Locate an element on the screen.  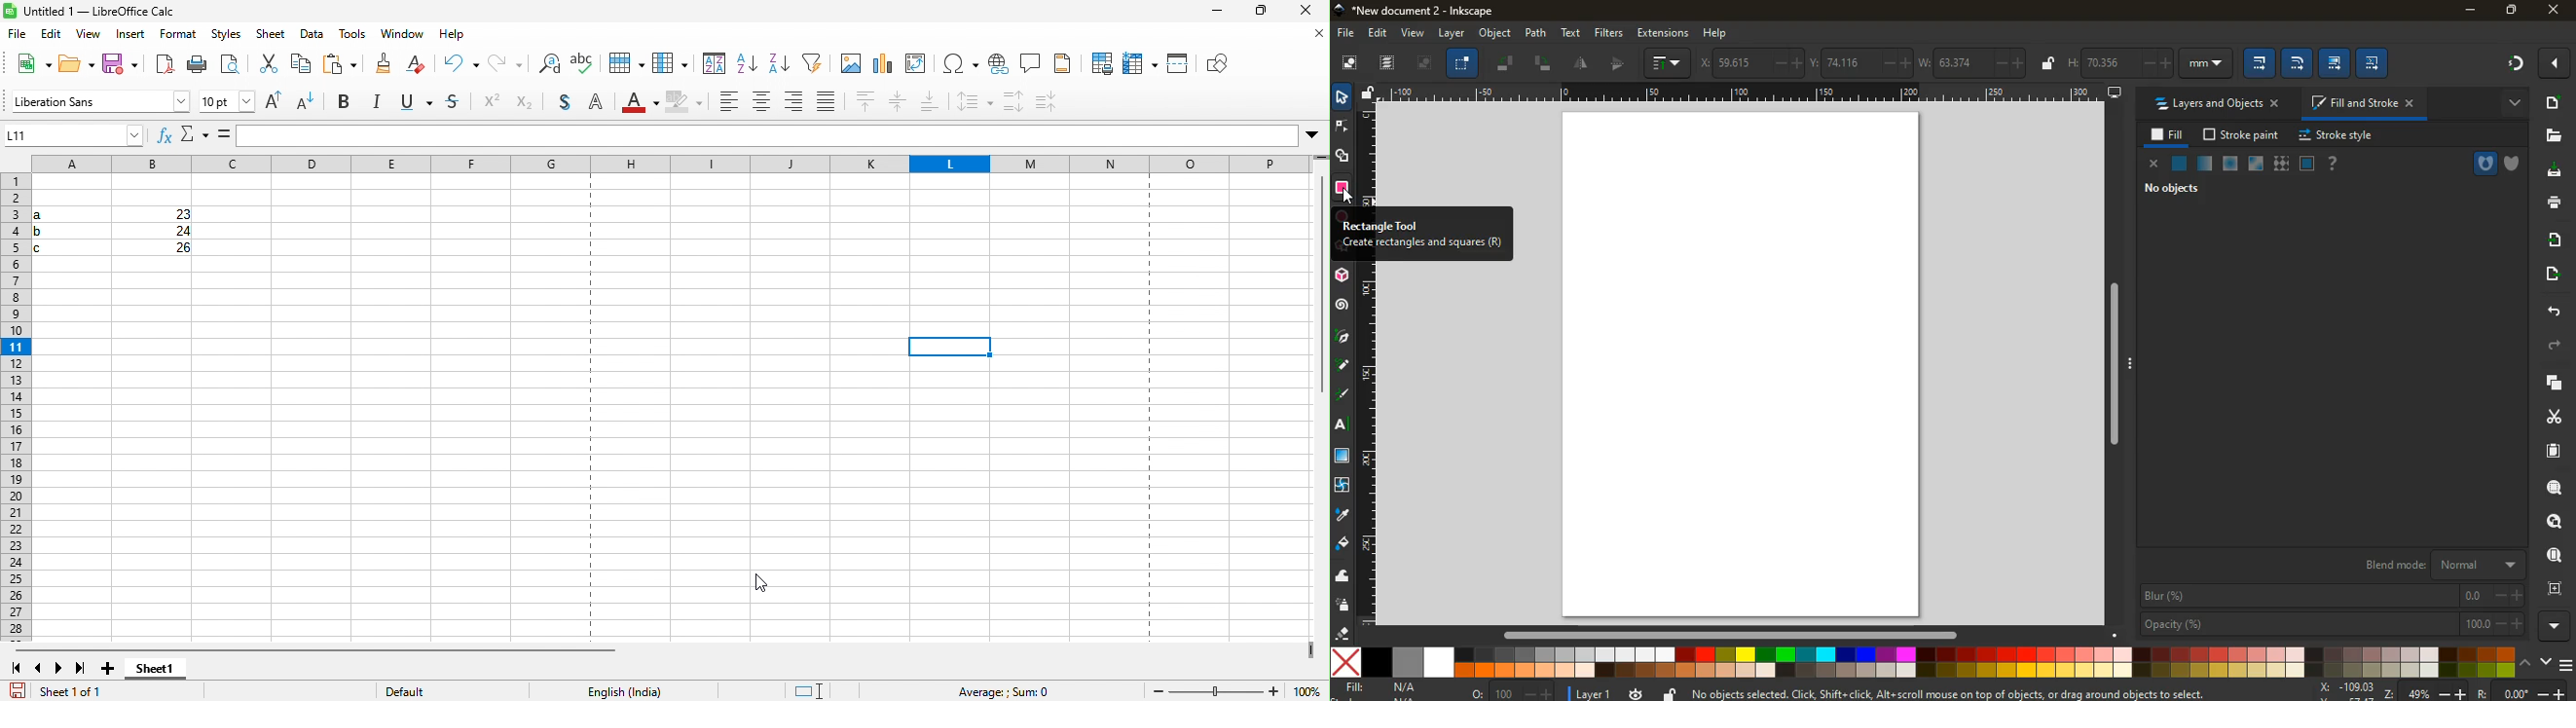
format is located at coordinates (179, 38).